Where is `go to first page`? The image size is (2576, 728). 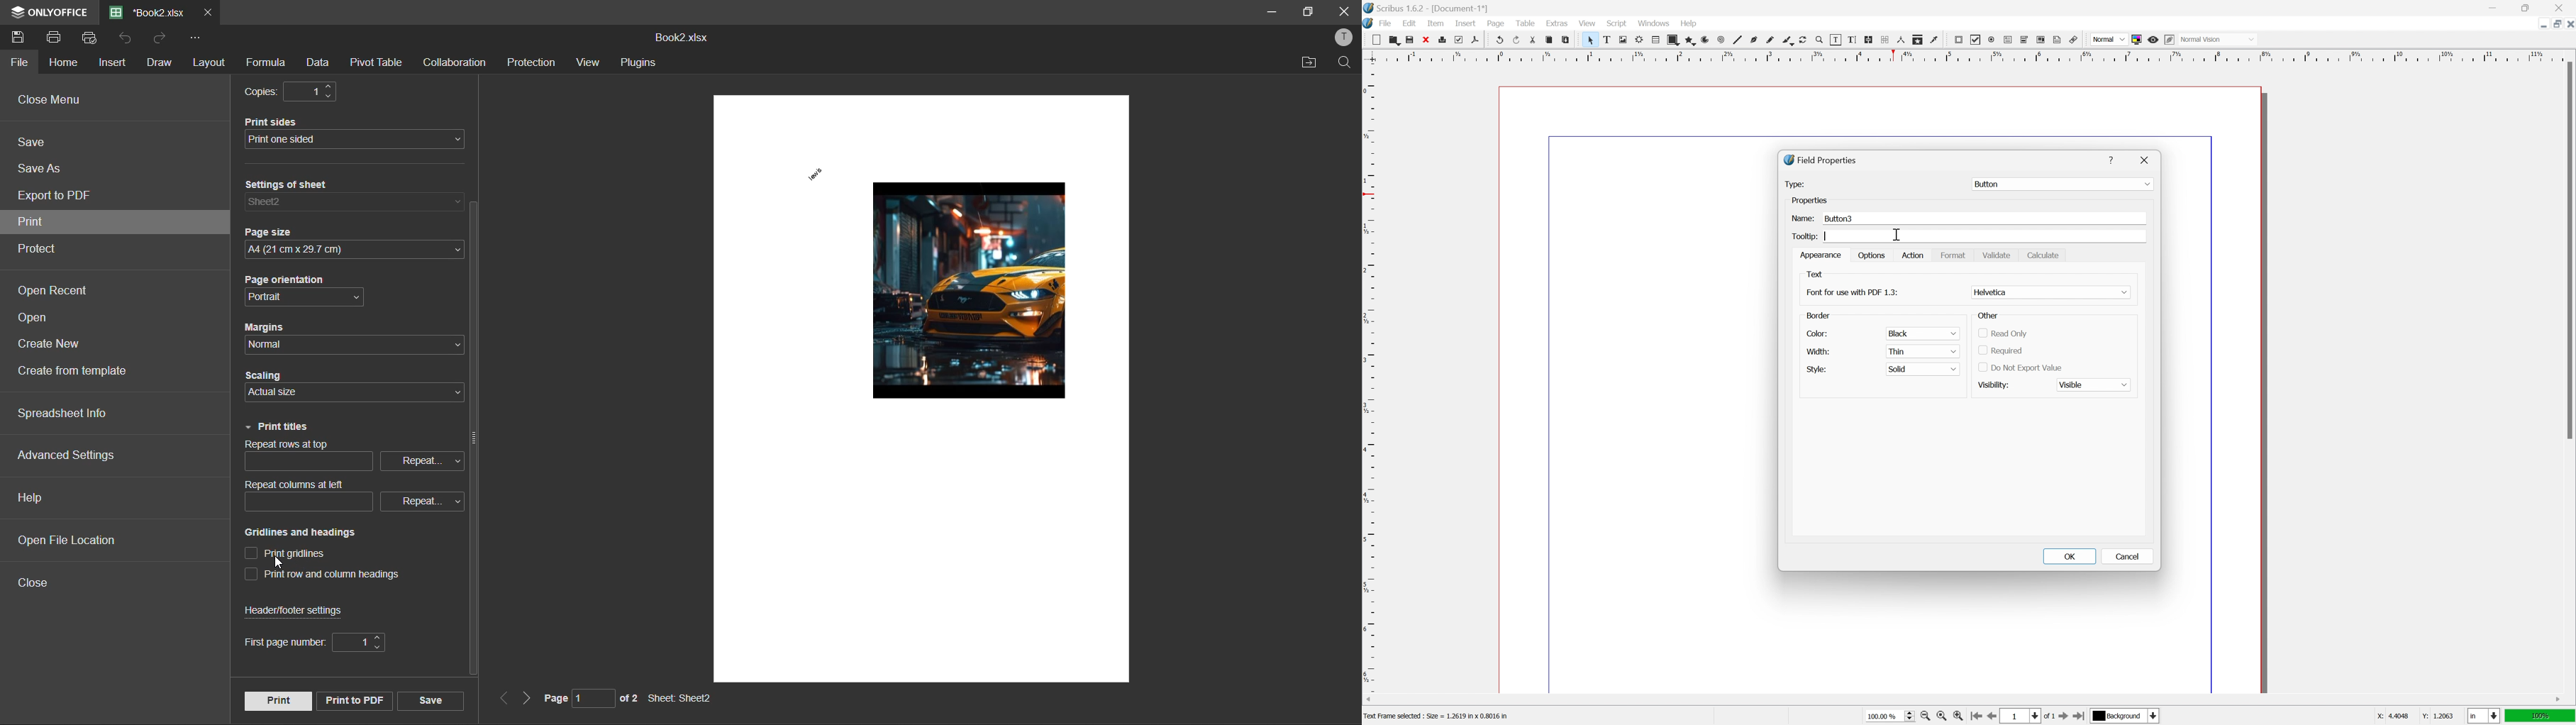 go to first page is located at coordinates (1976, 716).